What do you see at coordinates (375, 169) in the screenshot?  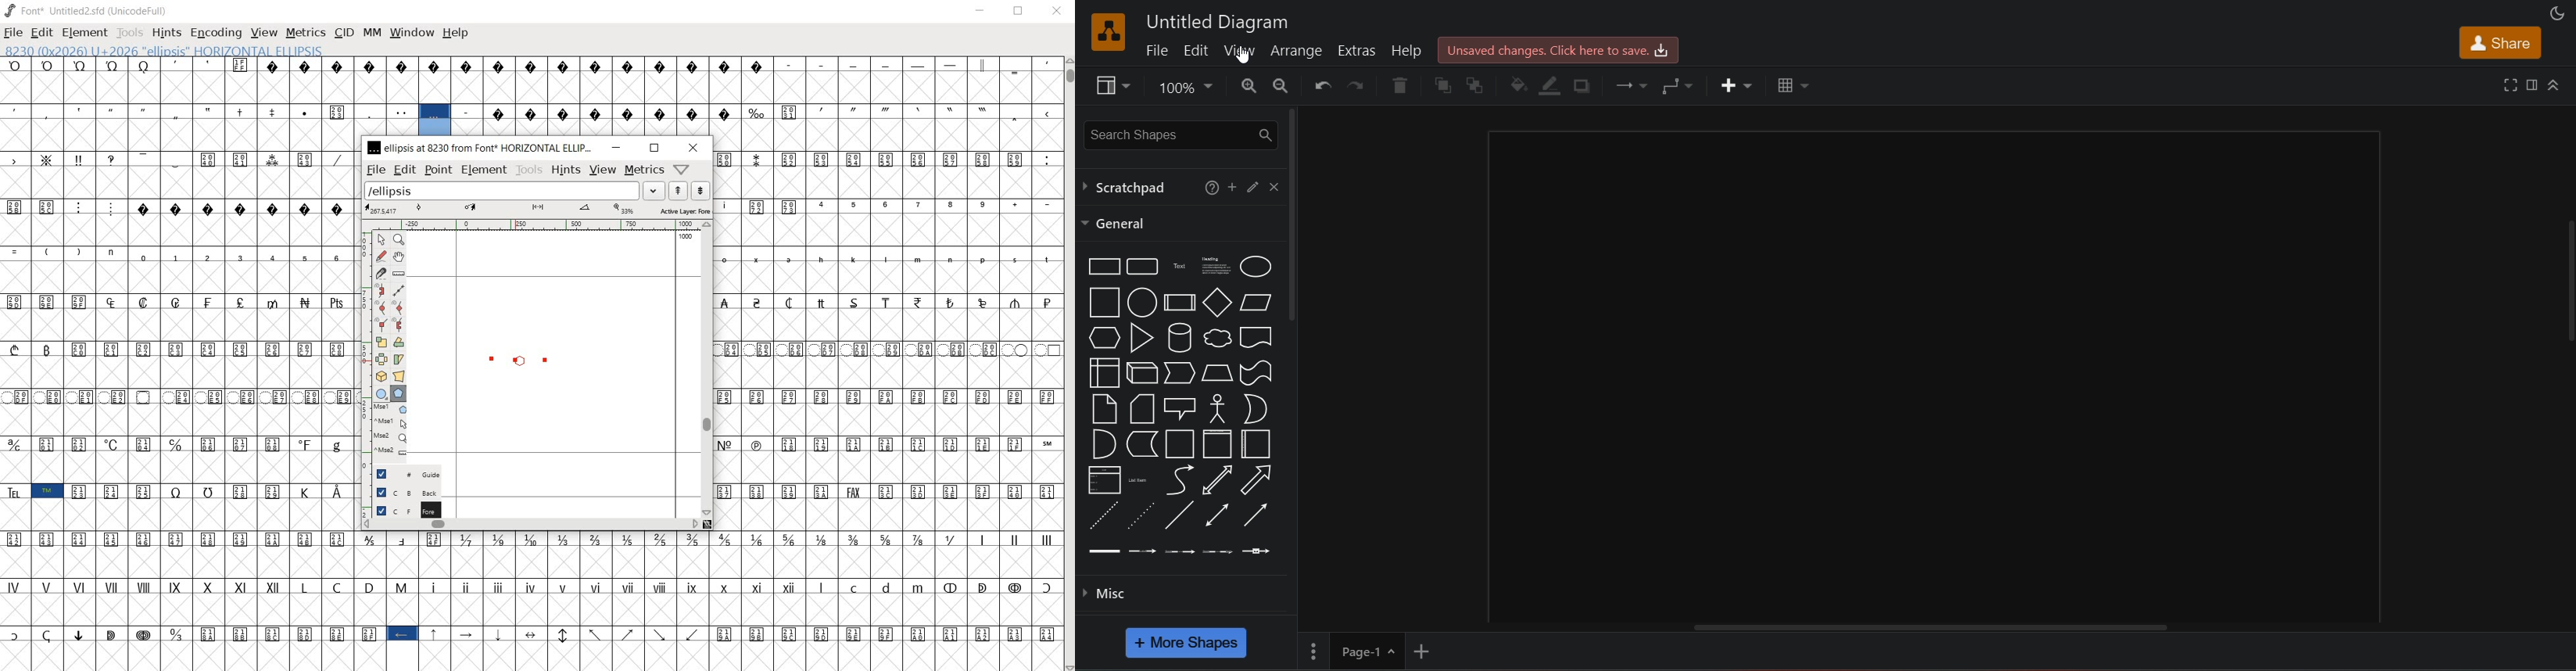 I see `file` at bounding box center [375, 169].